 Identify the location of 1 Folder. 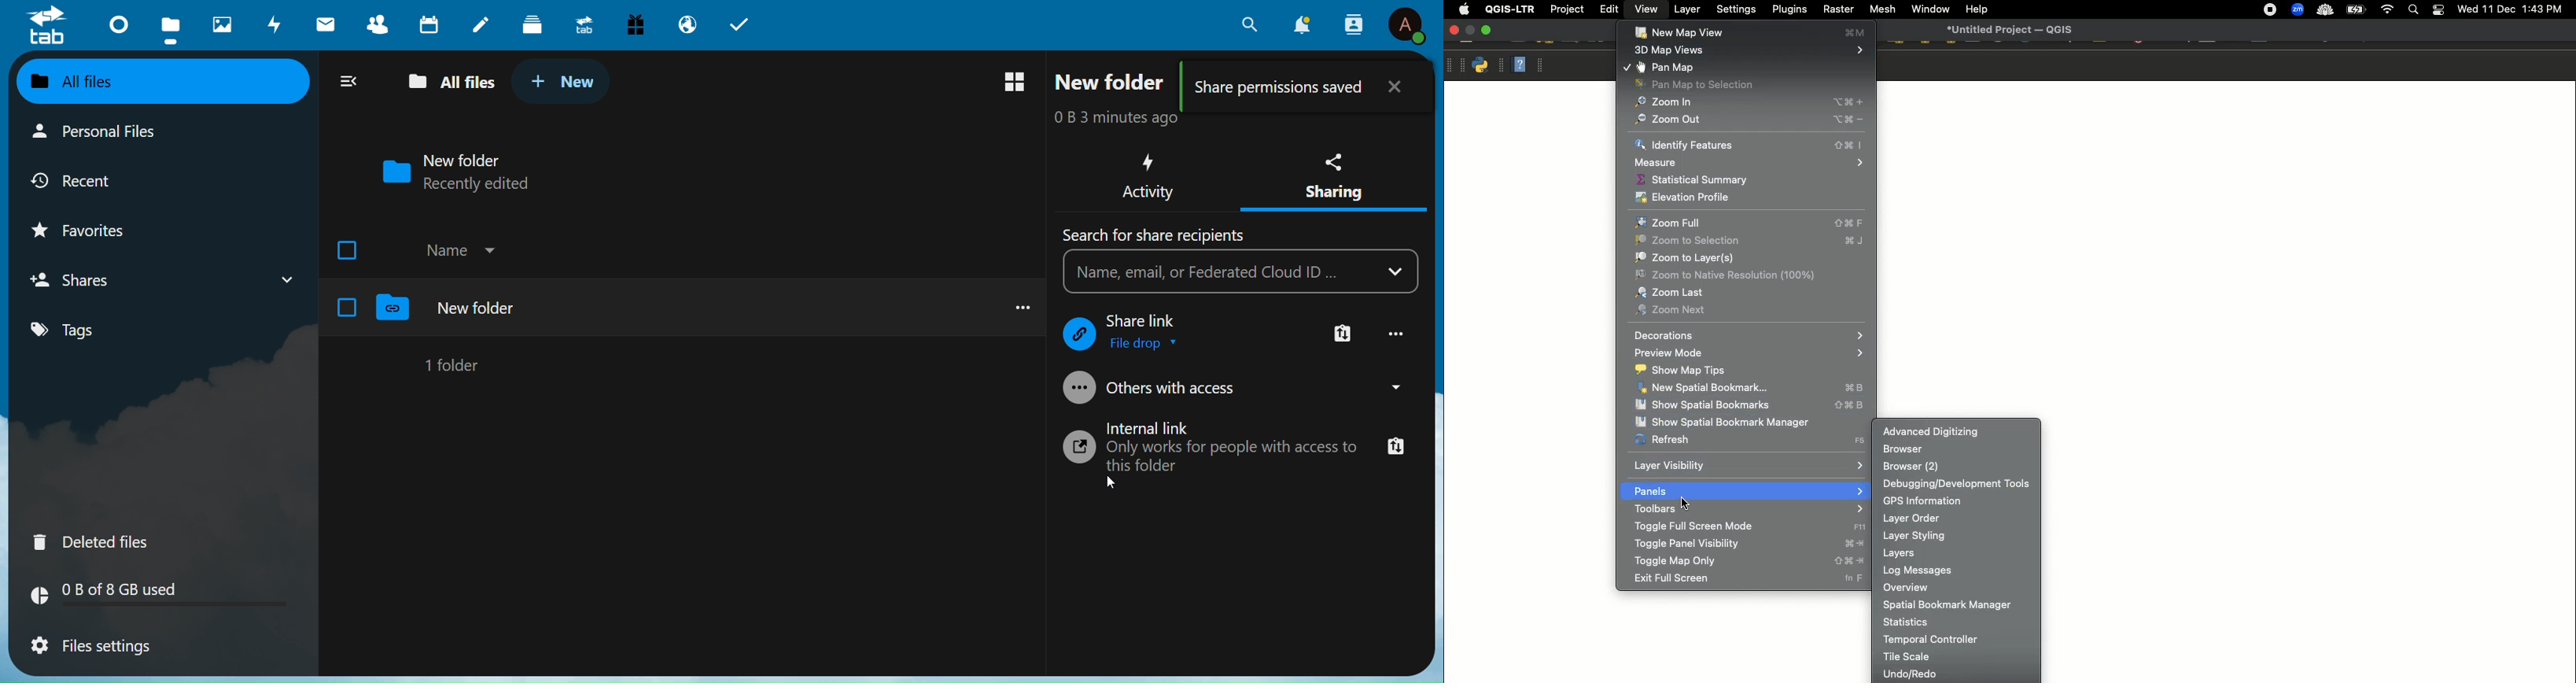
(456, 364).